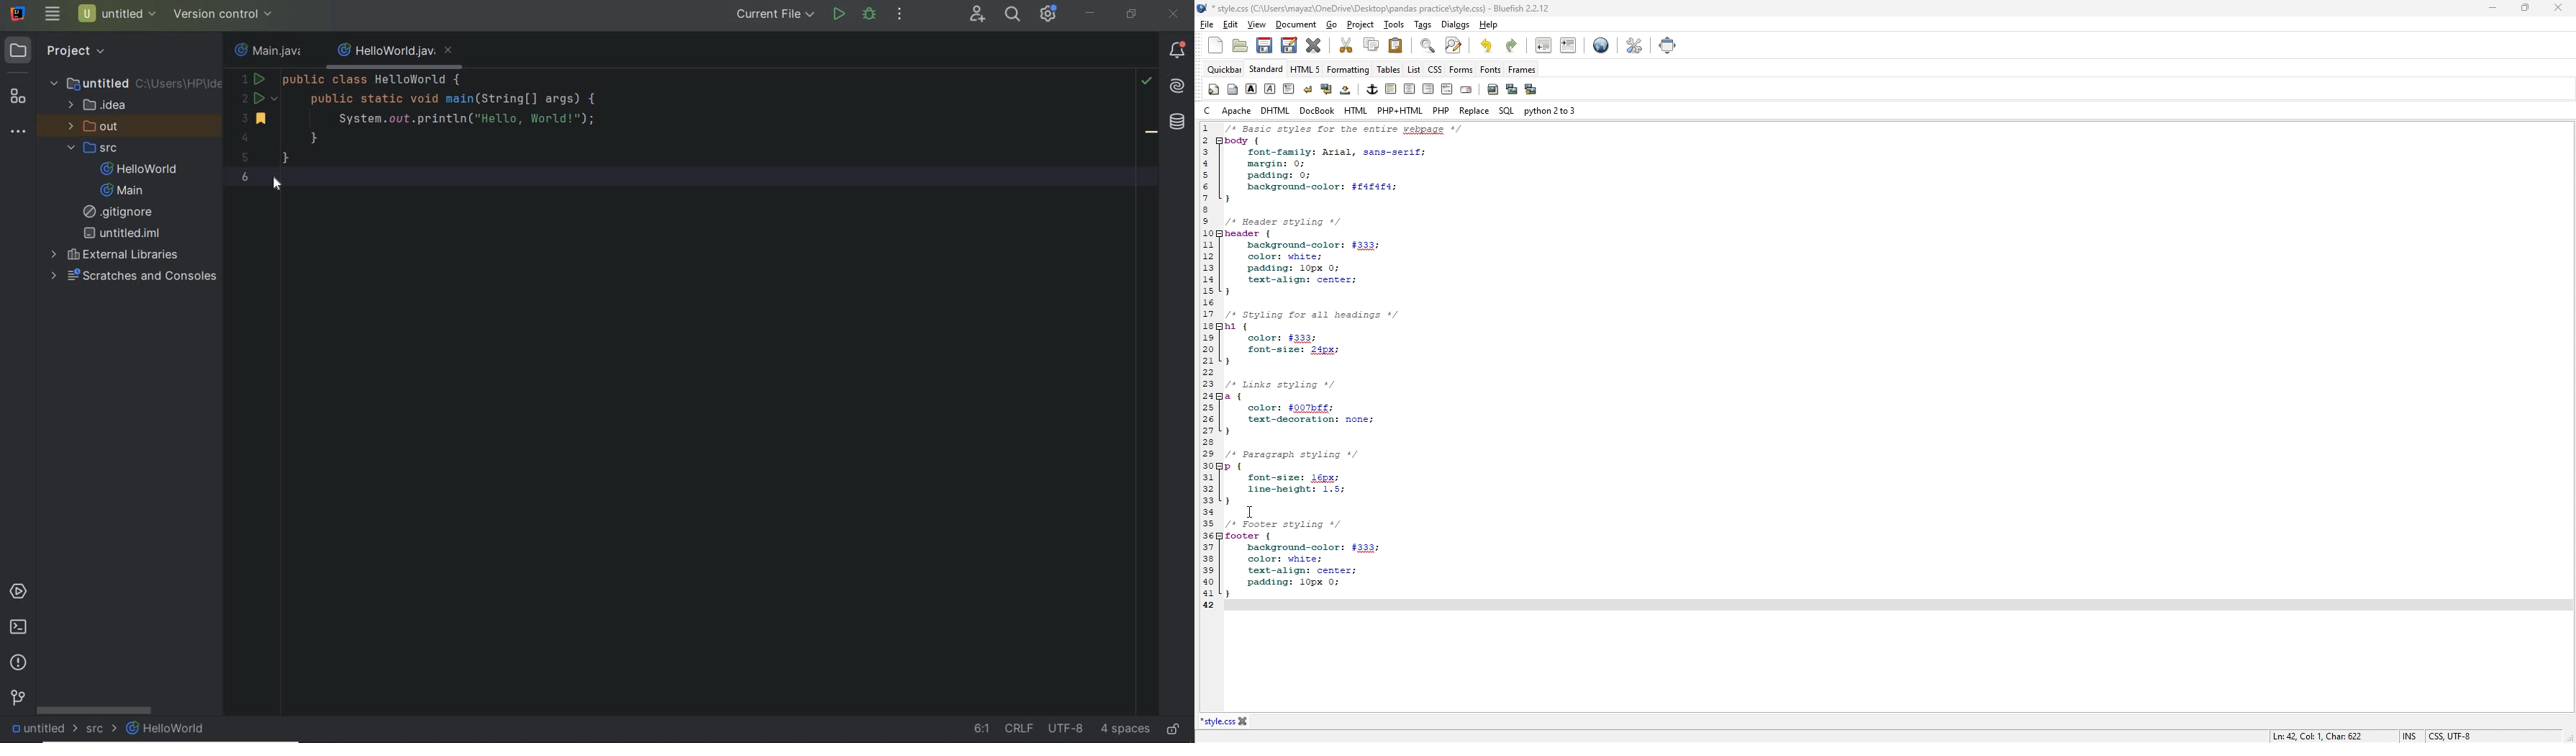 This screenshot has height=756, width=2576. Describe the element at coordinates (1410, 89) in the screenshot. I see `center` at that location.